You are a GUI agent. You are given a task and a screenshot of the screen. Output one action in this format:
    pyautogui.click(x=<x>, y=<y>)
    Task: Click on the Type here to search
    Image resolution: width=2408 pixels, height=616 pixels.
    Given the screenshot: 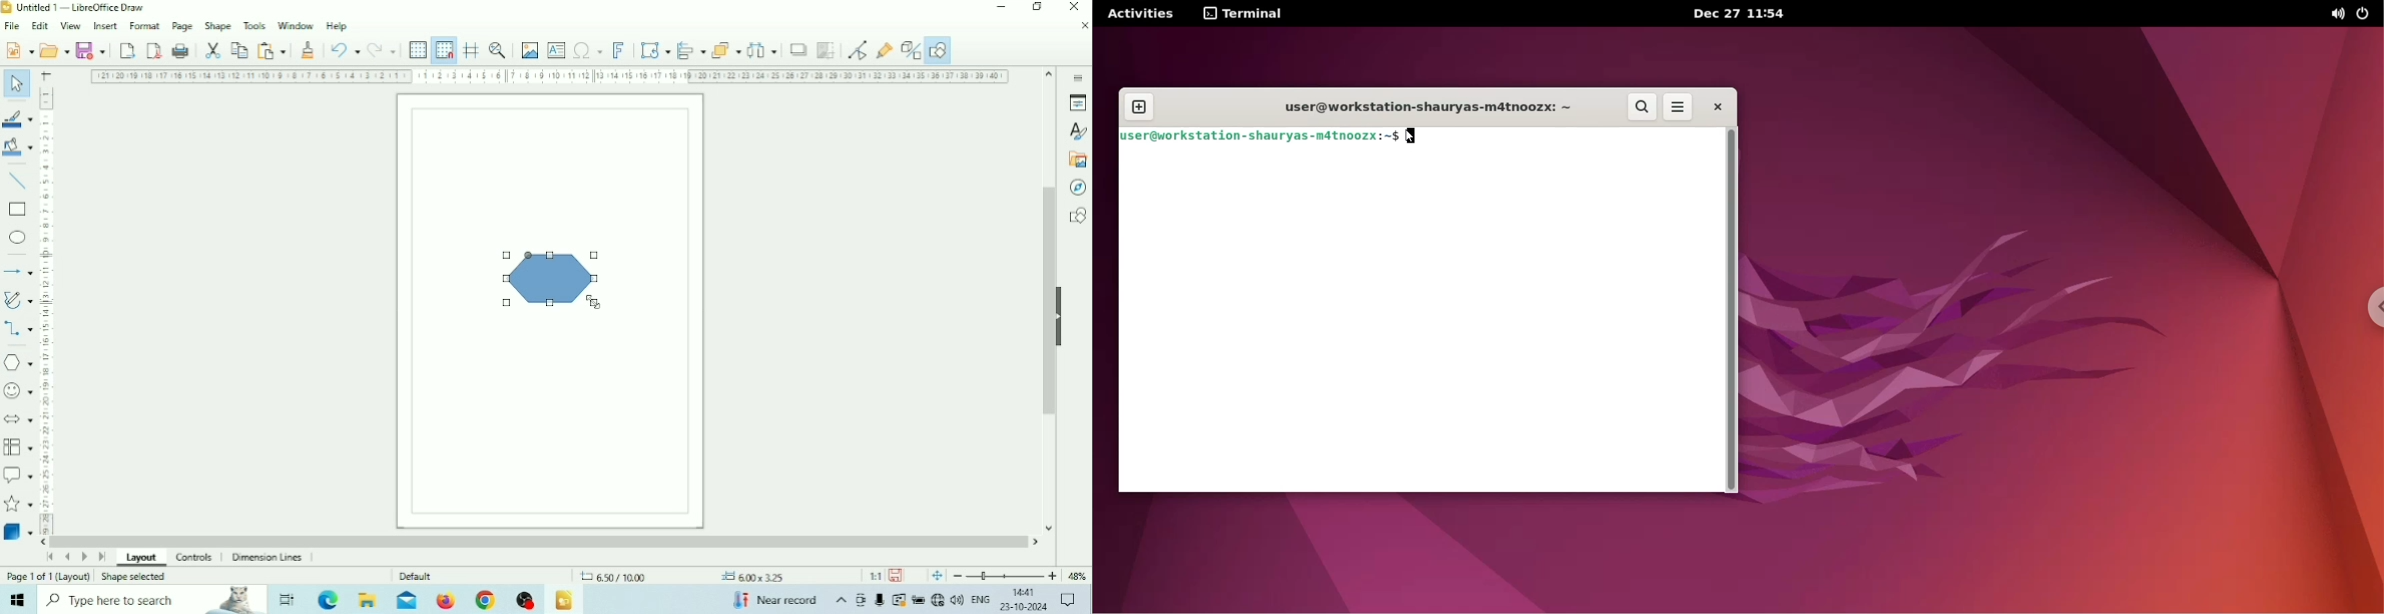 What is the action you would take?
    pyautogui.click(x=157, y=600)
    